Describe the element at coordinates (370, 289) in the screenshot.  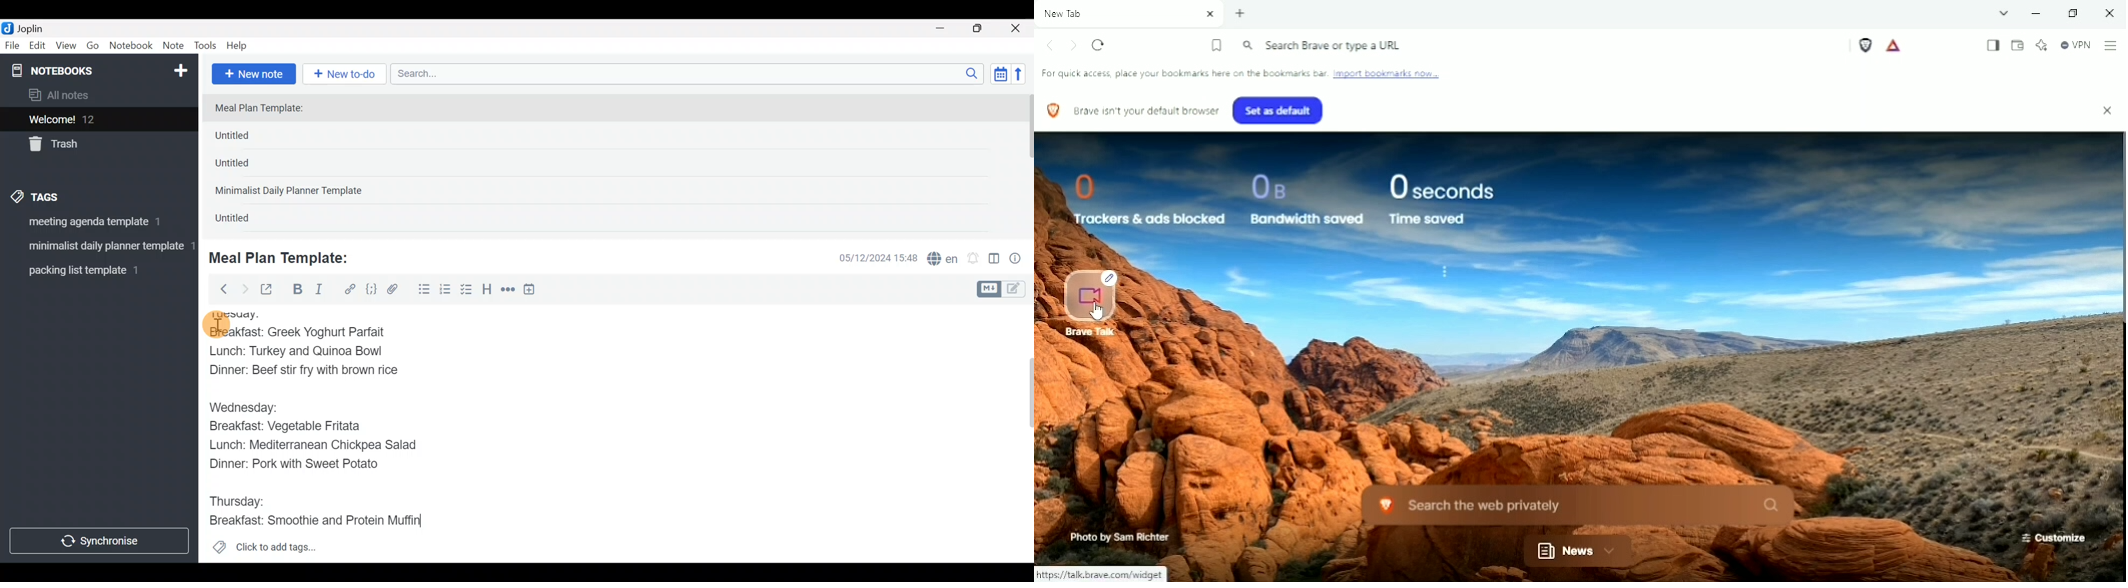
I see `Code` at that location.